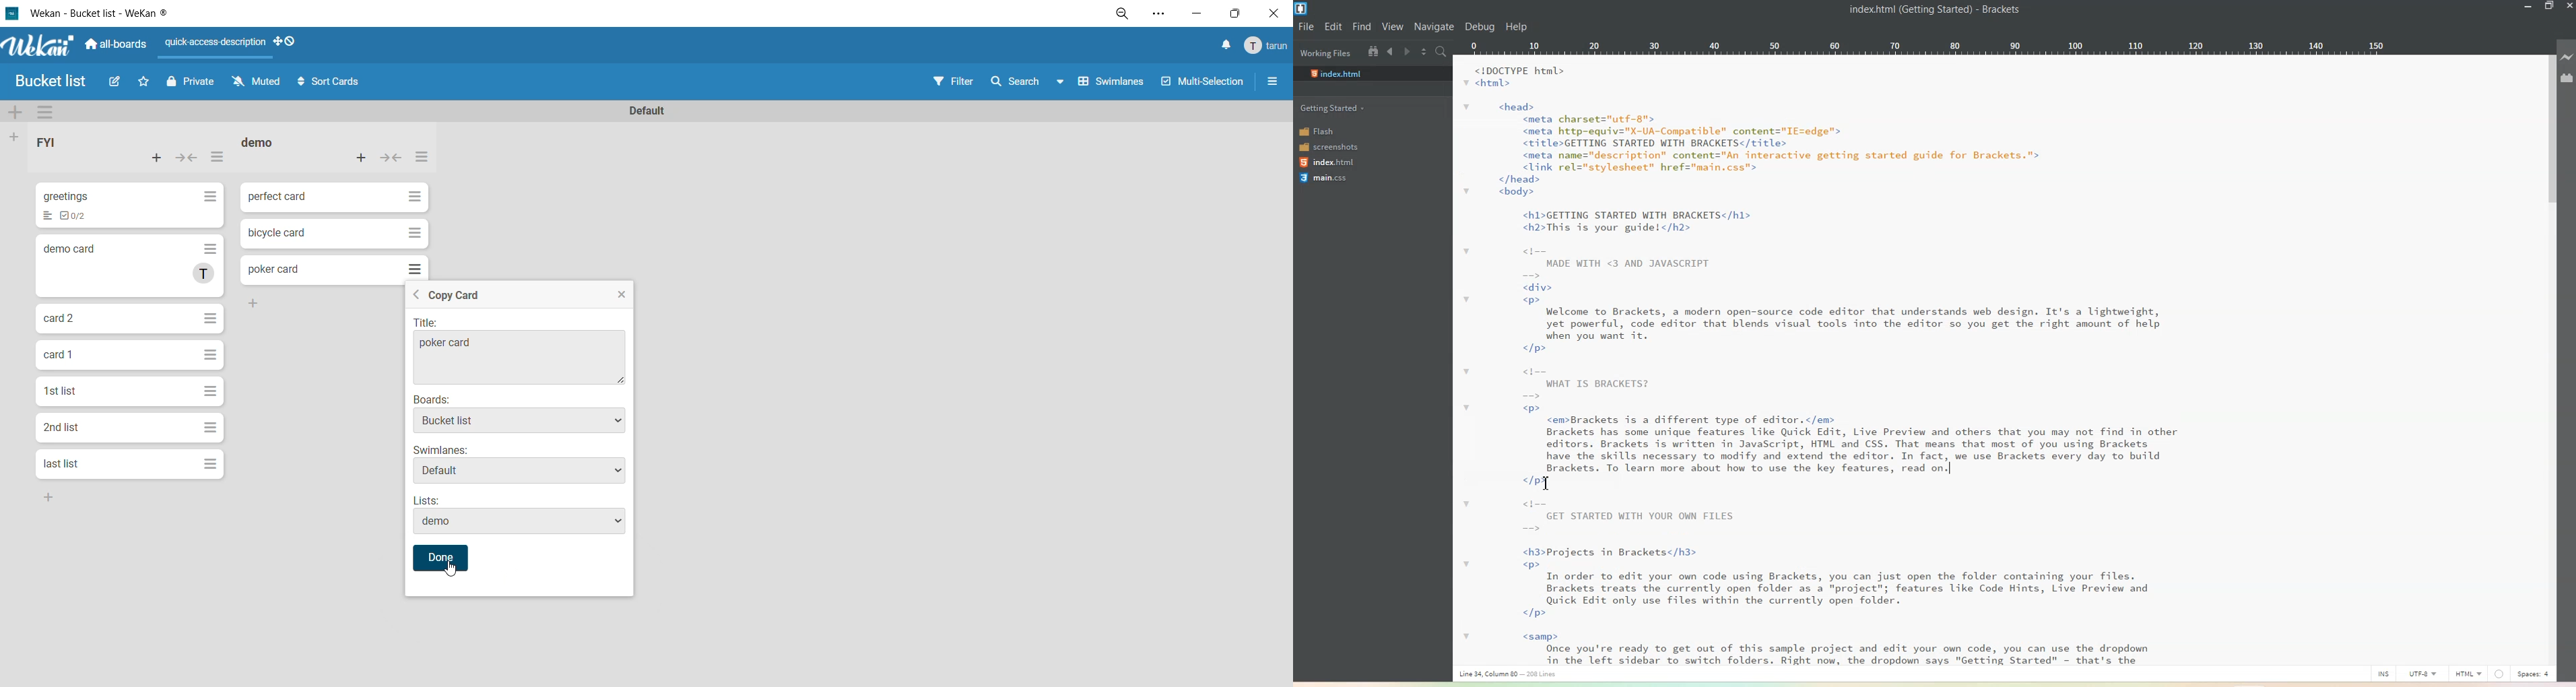  What do you see at coordinates (1516, 27) in the screenshot?
I see `Help` at bounding box center [1516, 27].